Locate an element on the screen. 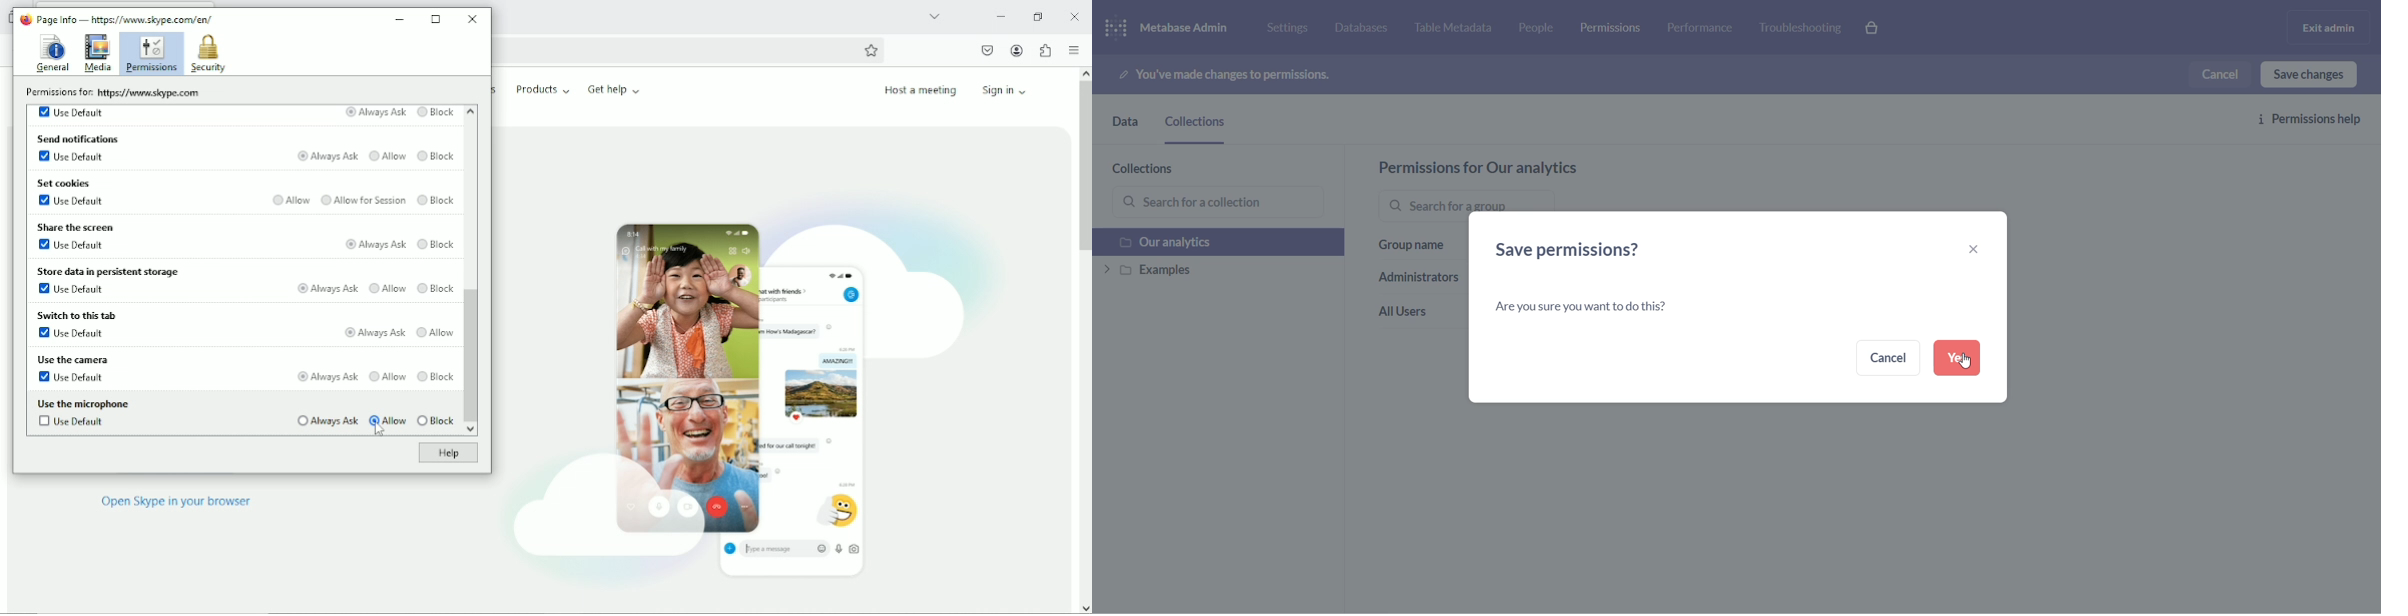 The height and width of the screenshot is (616, 2408). Always ask is located at coordinates (326, 287).